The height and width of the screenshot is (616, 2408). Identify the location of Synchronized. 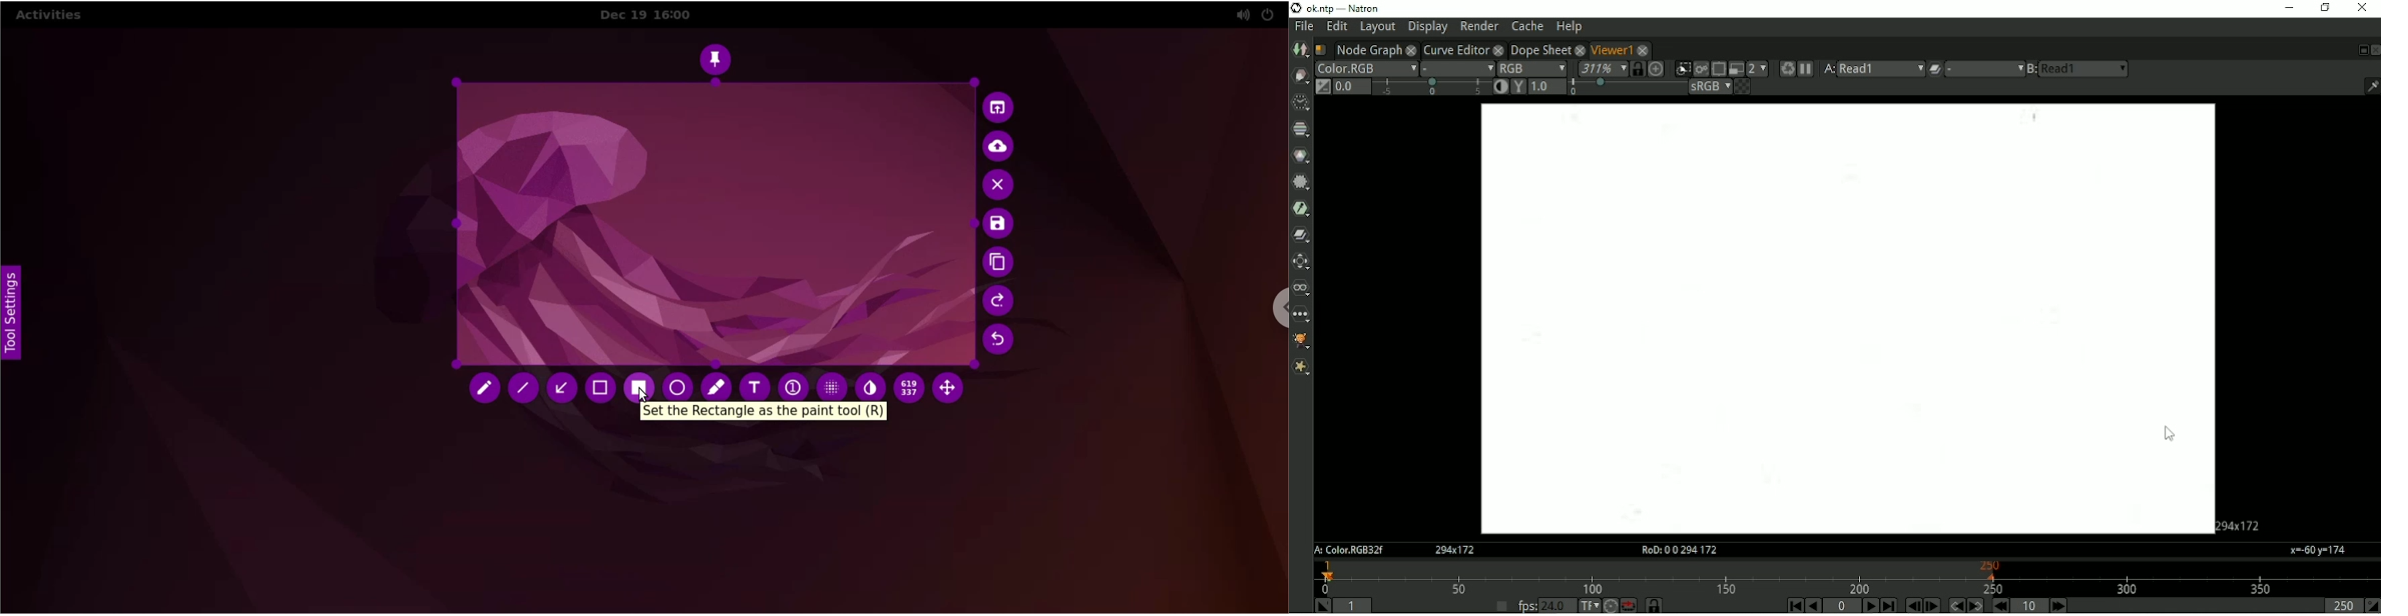
(1636, 70).